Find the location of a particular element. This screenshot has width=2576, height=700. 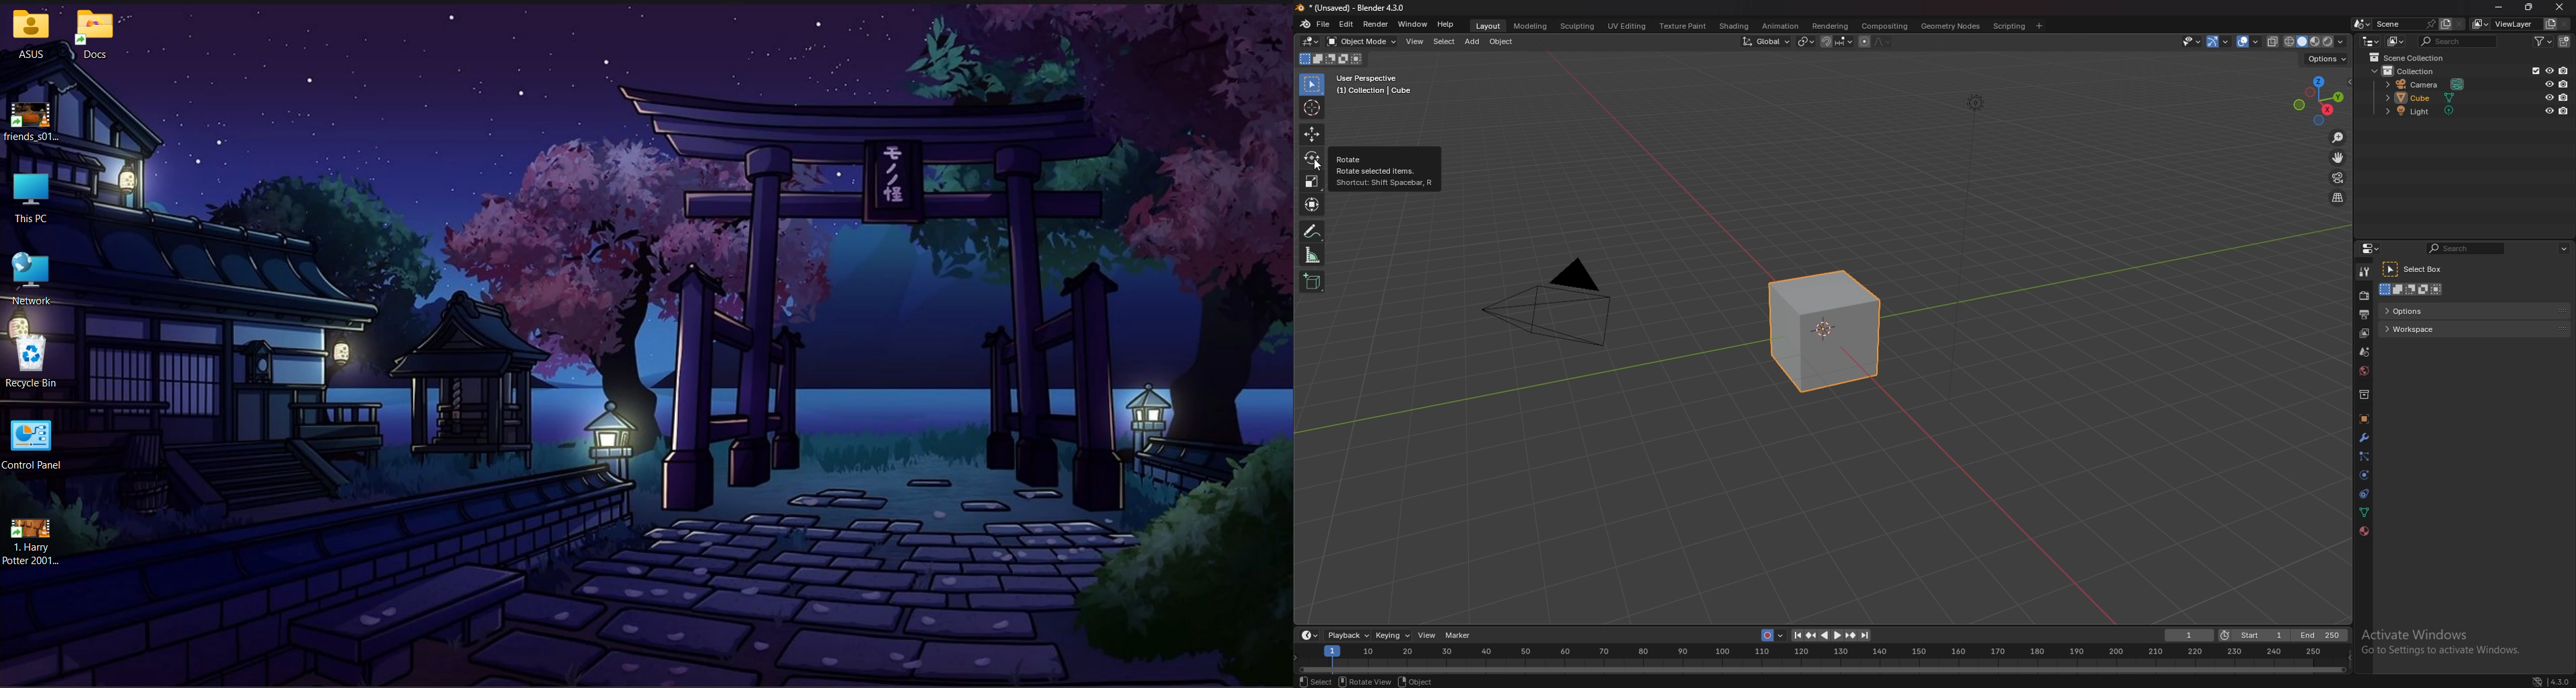

help is located at coordinates (1447, 25).